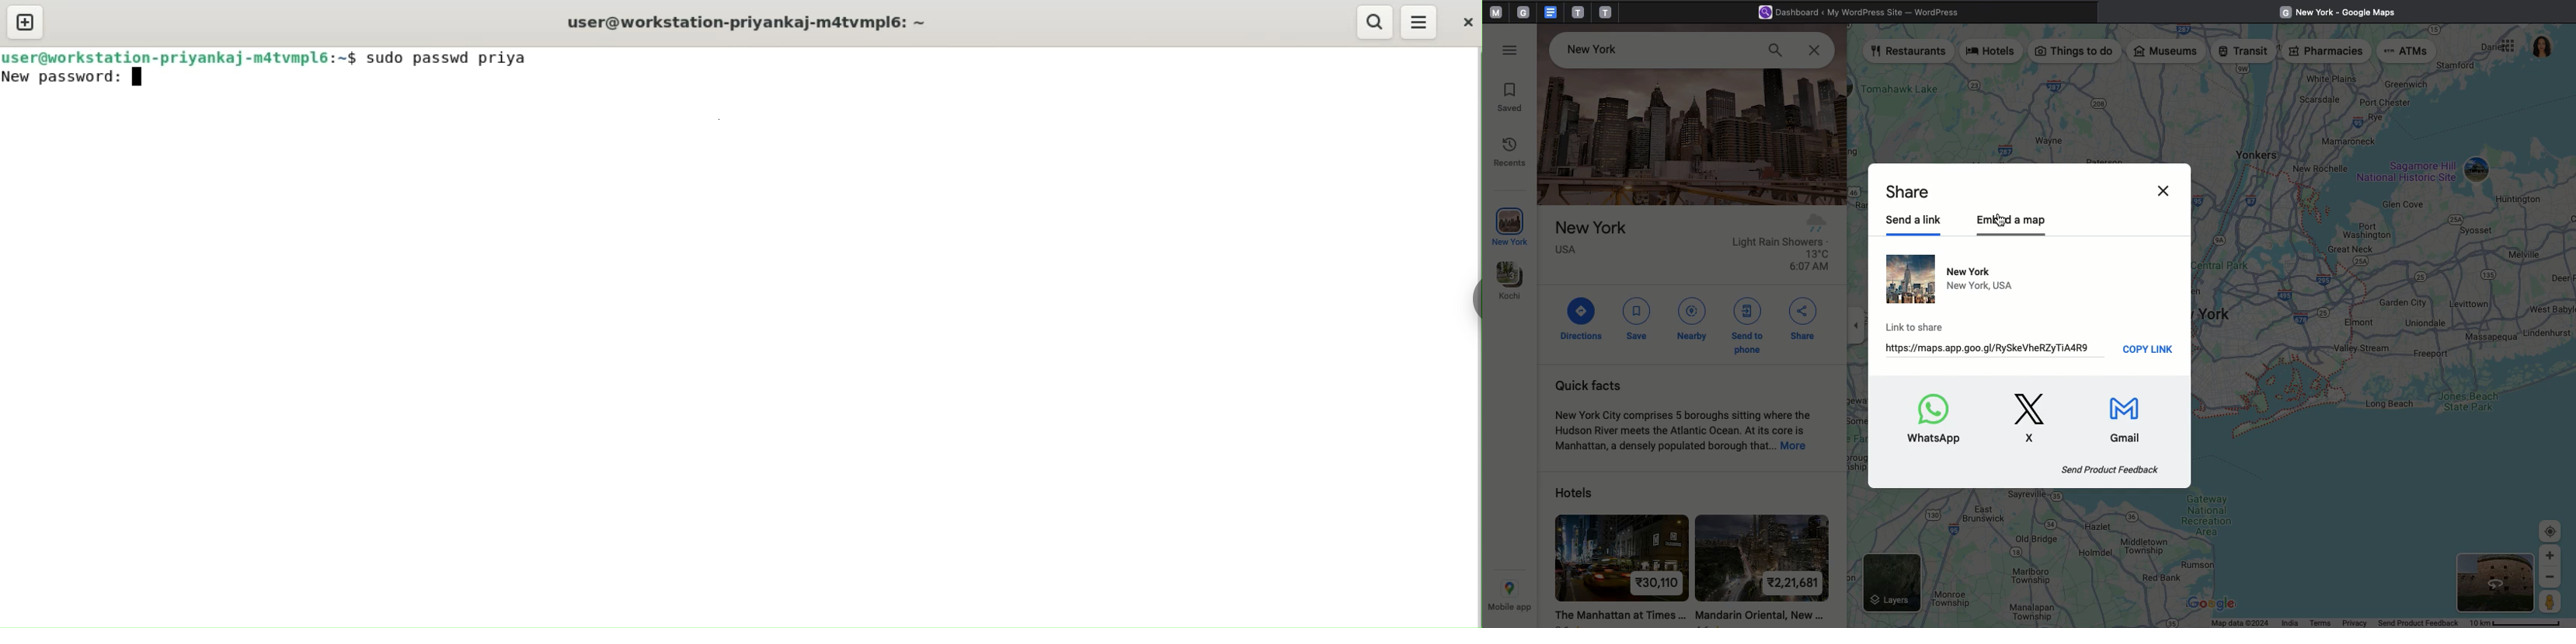 Image resolution: width=2576 pixels, height=644 pixels. What do you see at coordinates (1494, 13) in the screenshot?
I see `Pinned tabs` at bounding box center [1494, 13].